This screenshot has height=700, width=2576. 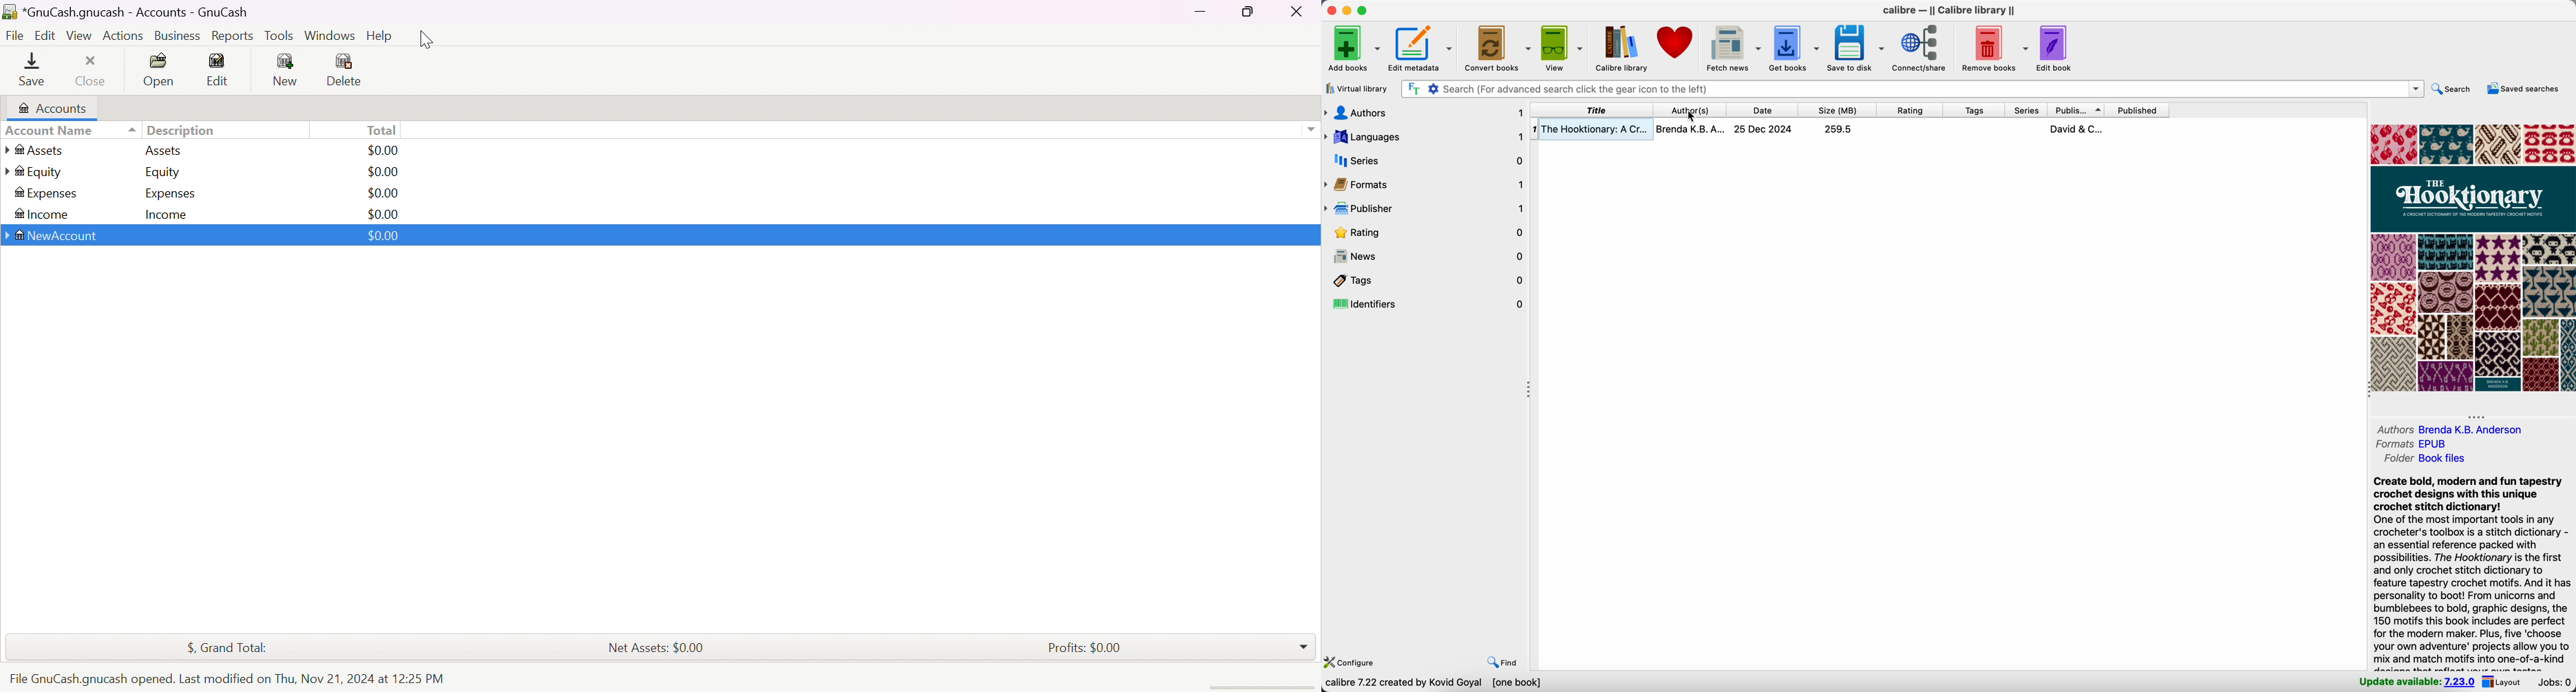 I want to click on Calibre, so click(x=1953, y=12).